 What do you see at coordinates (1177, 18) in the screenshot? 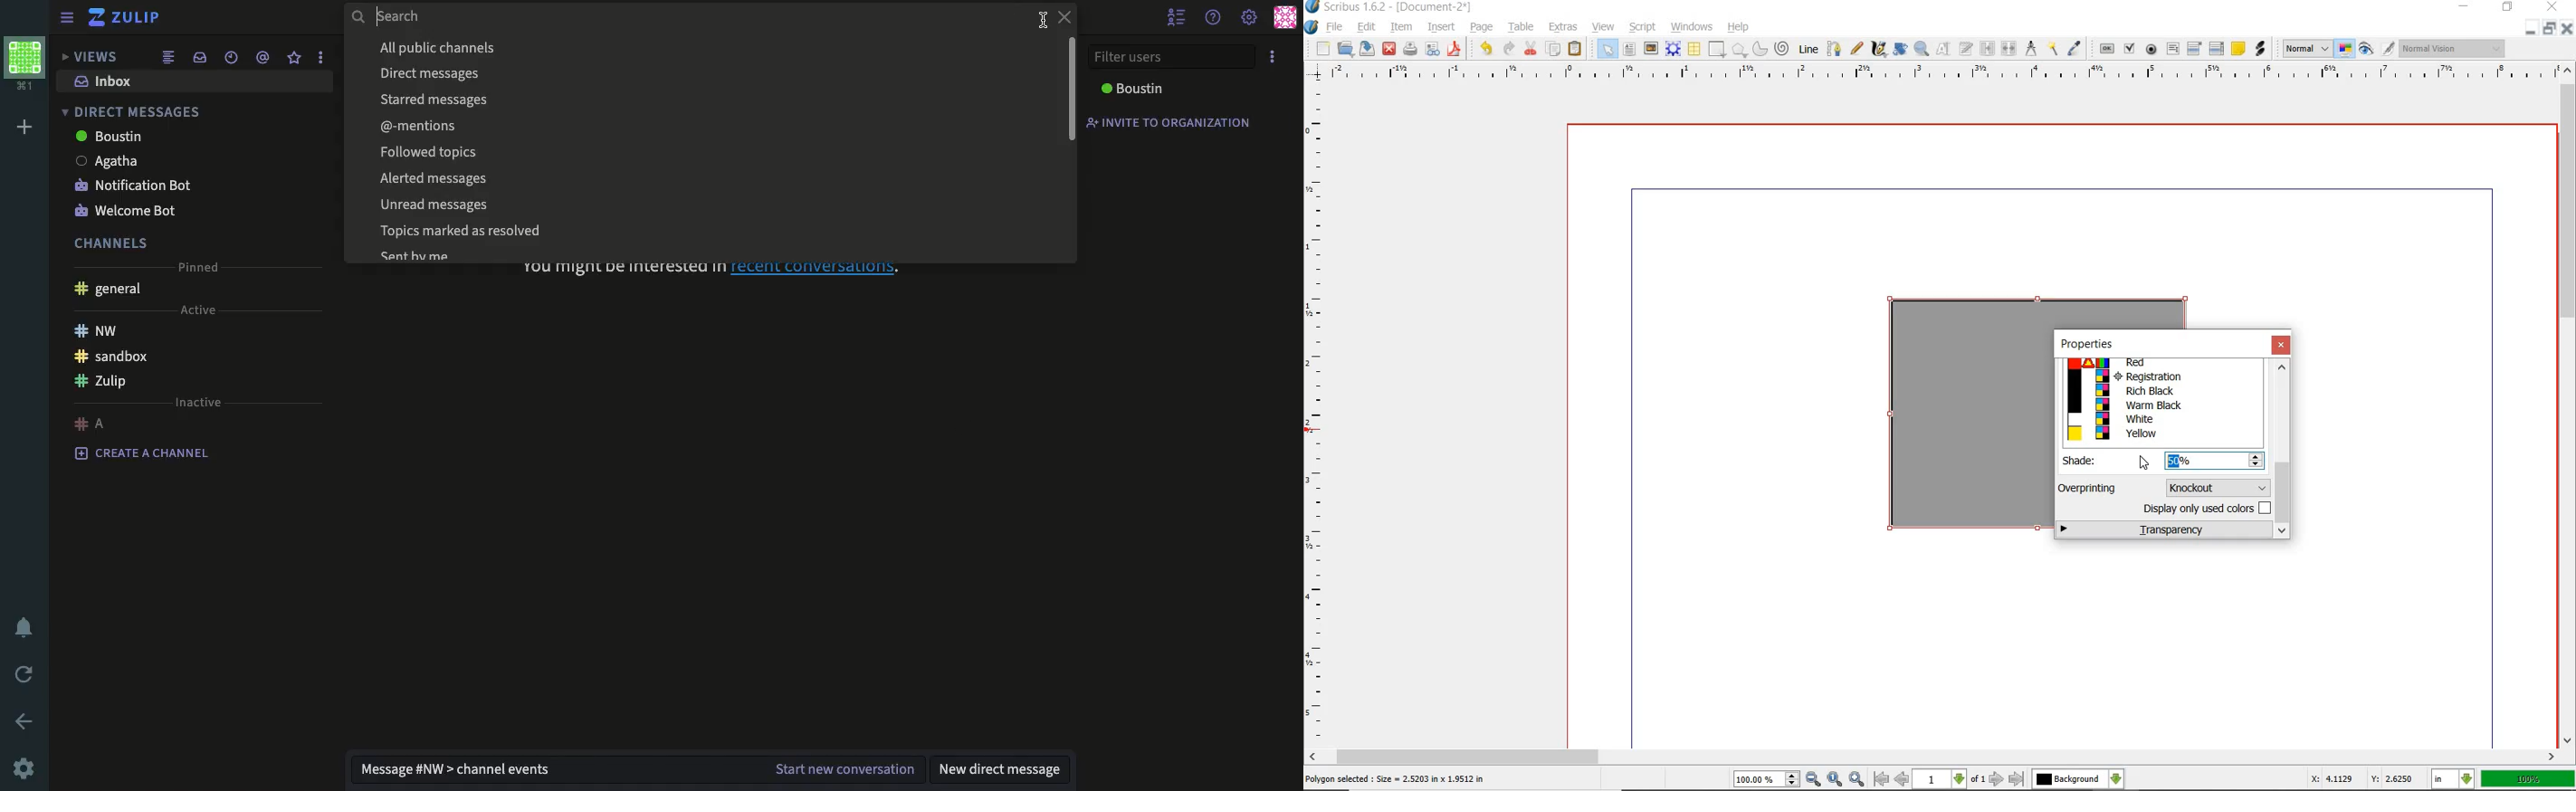
I see `hide user list` at bounding box center [1177, 18].